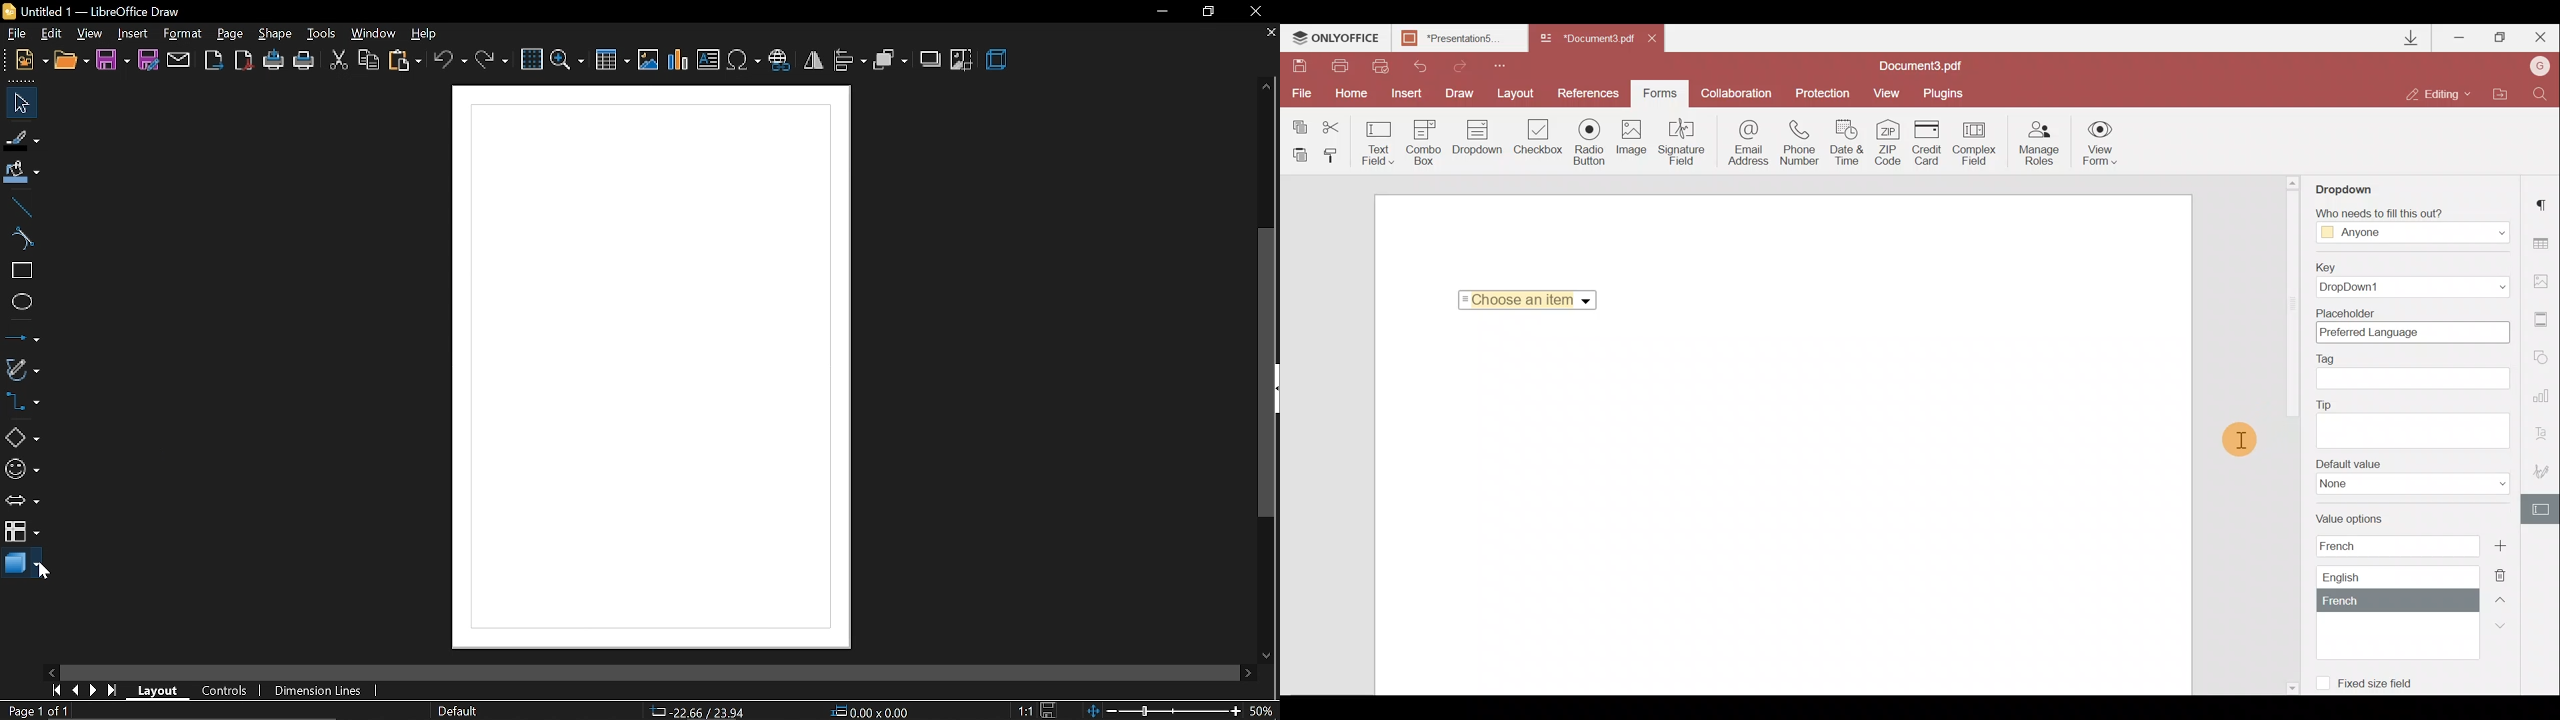  I want to click on Combo box, so click(1424, 140).